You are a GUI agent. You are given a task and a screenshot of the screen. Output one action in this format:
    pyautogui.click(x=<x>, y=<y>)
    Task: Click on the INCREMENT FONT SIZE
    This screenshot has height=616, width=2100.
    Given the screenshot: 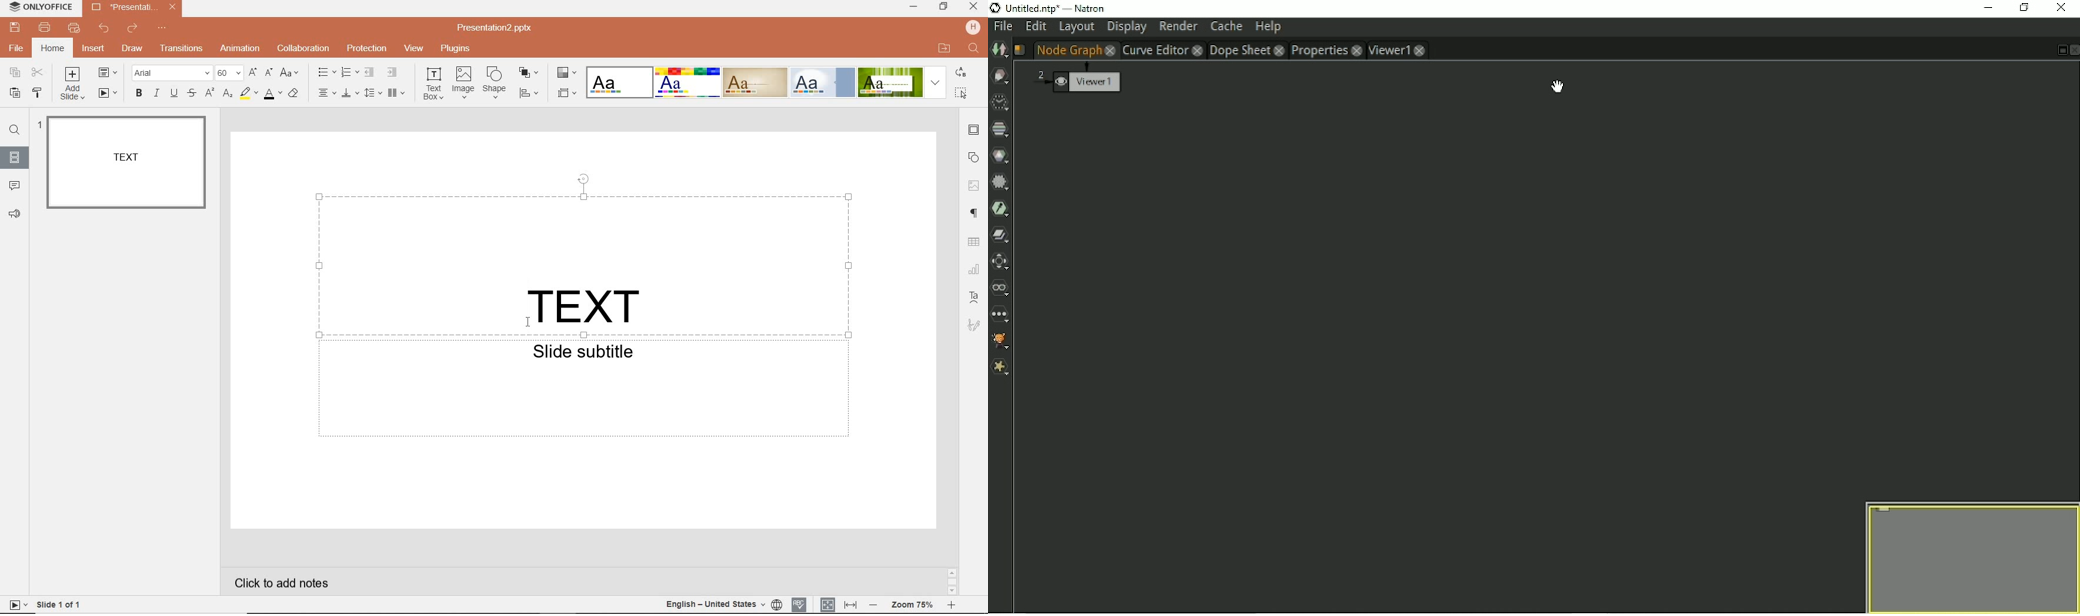 What is the action you would take?
    pyautogui.click(x=253, y=73)
    